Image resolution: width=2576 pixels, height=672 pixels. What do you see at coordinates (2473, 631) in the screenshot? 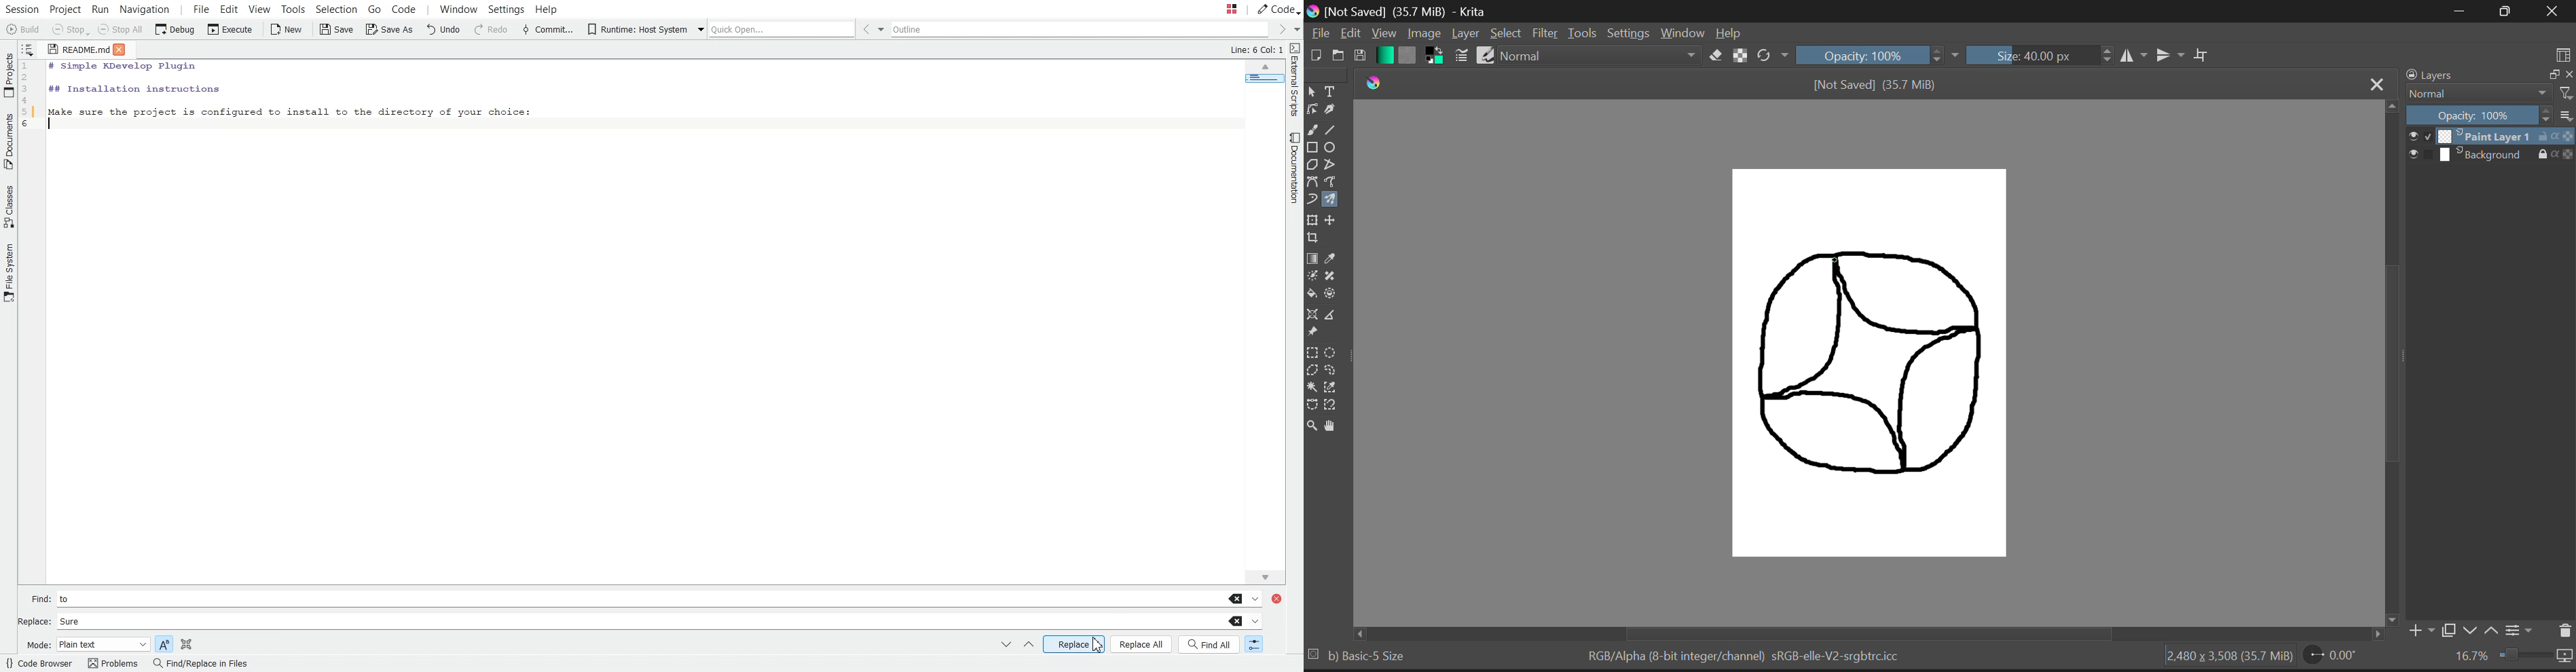
I see `Move Layer Down` at bounding box center [2473, 631].